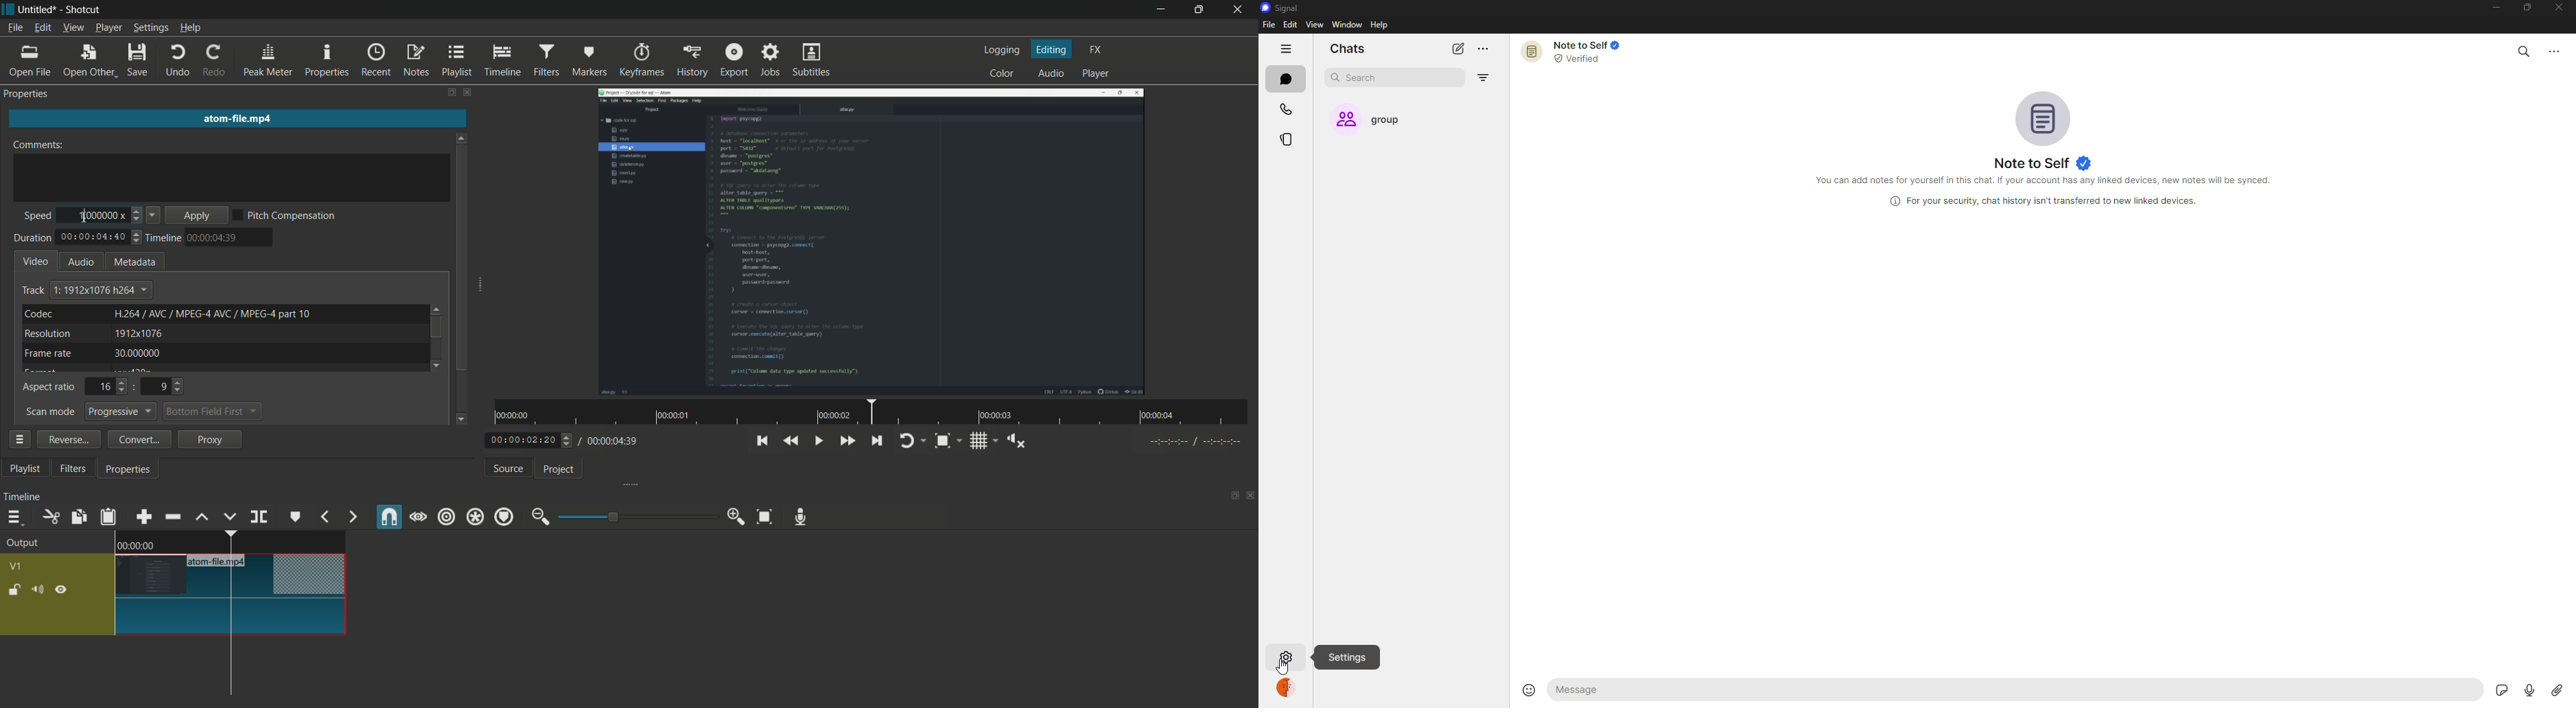  What do you see at coordinates (68, 439) in the screenshot?
I see `reverse` at bounding box center [68, 439].